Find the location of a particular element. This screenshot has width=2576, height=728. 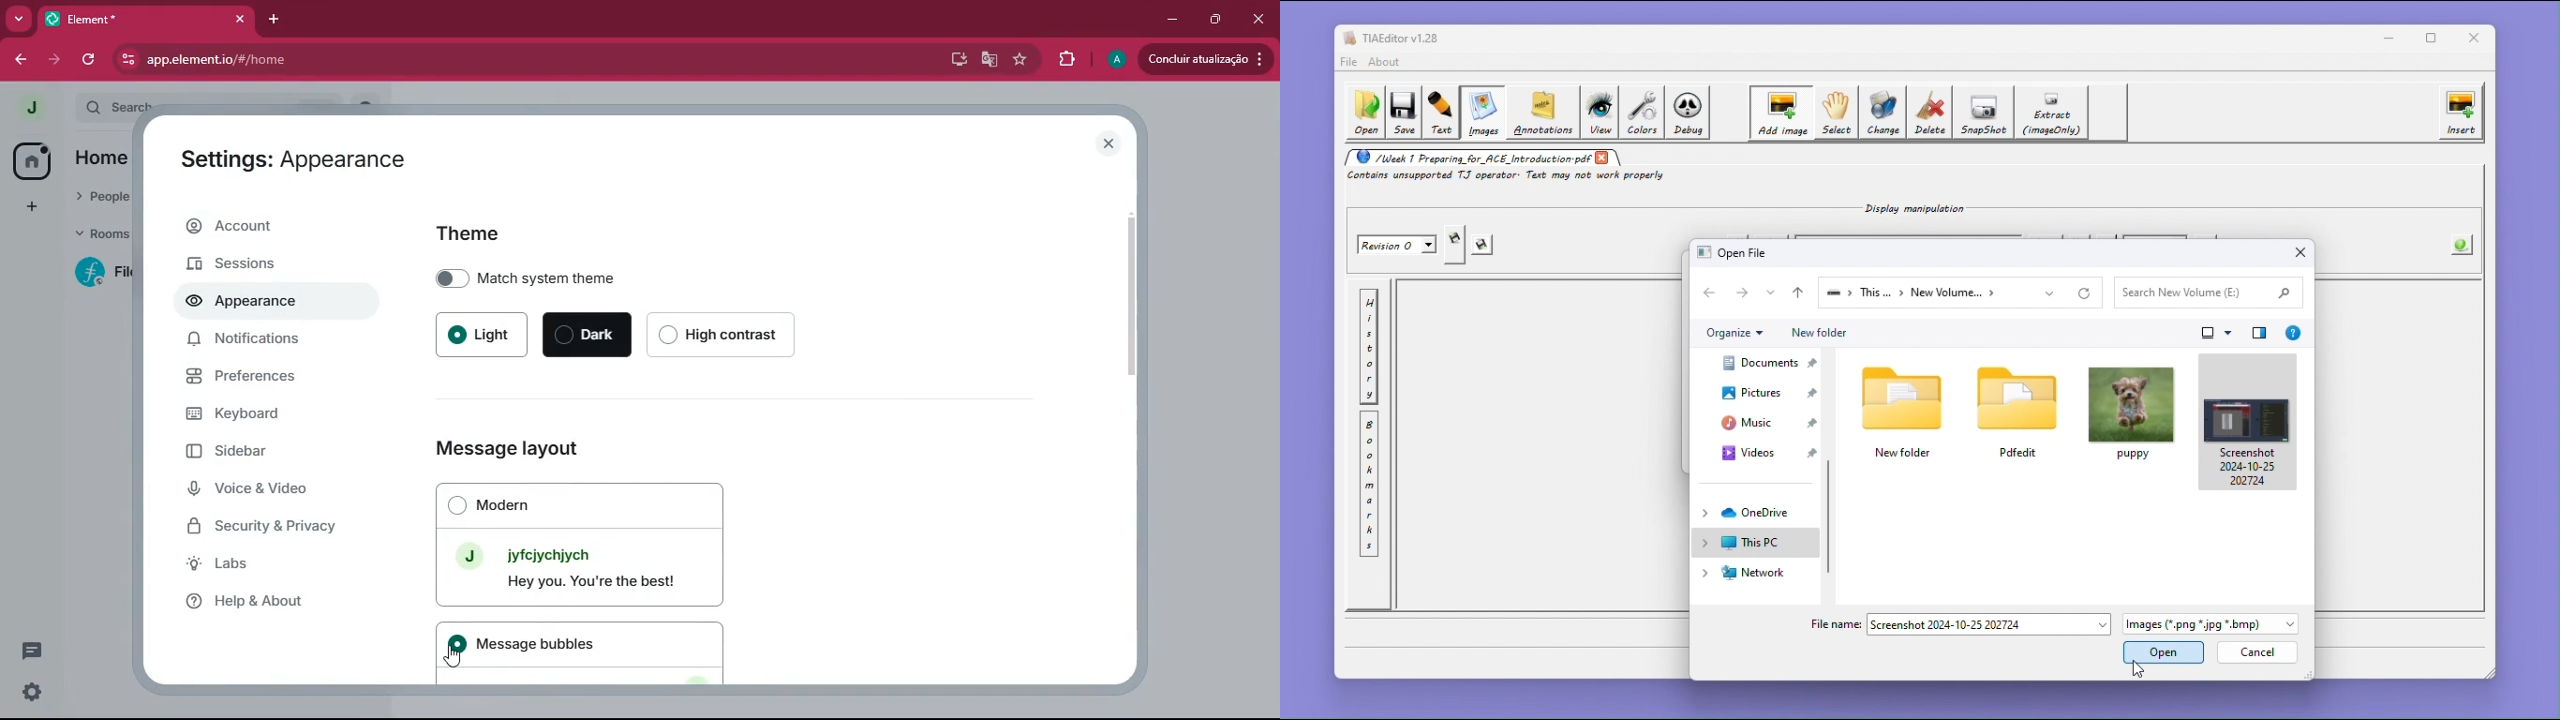

dark is located at coordinates (588, 335).